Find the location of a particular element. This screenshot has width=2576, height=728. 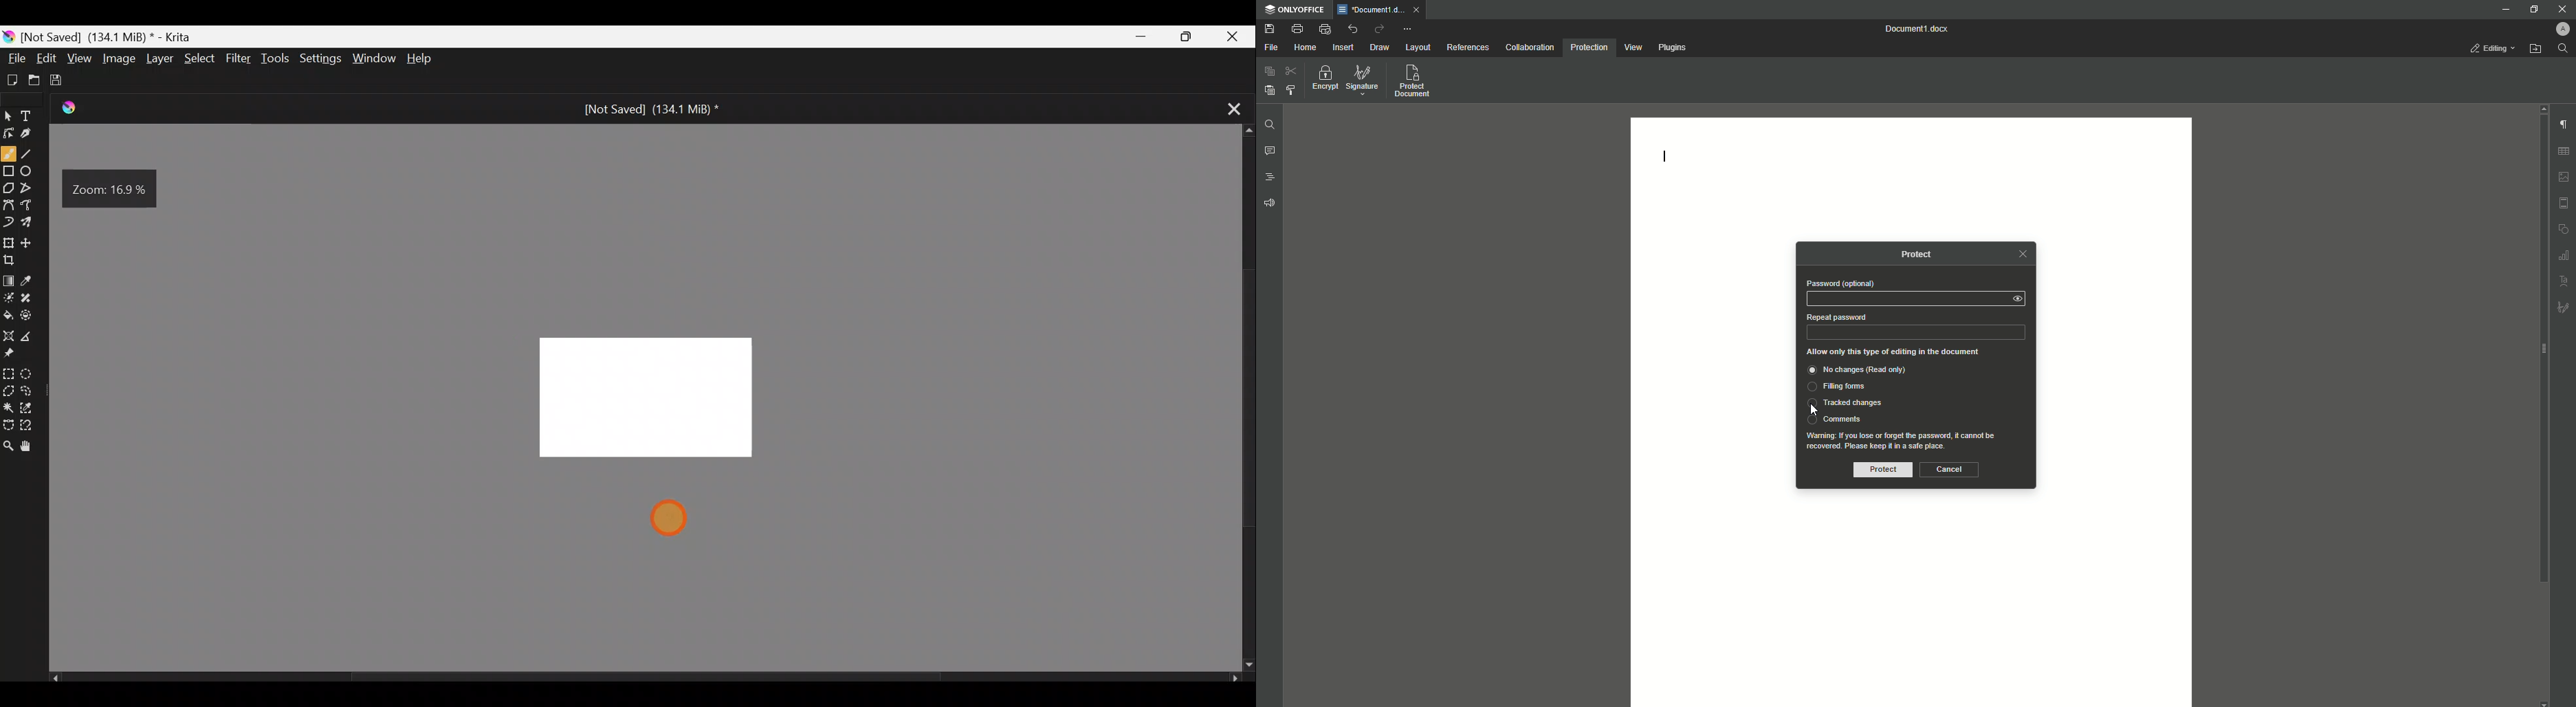

Bezier curve tool is located at coordinates (9, 203).